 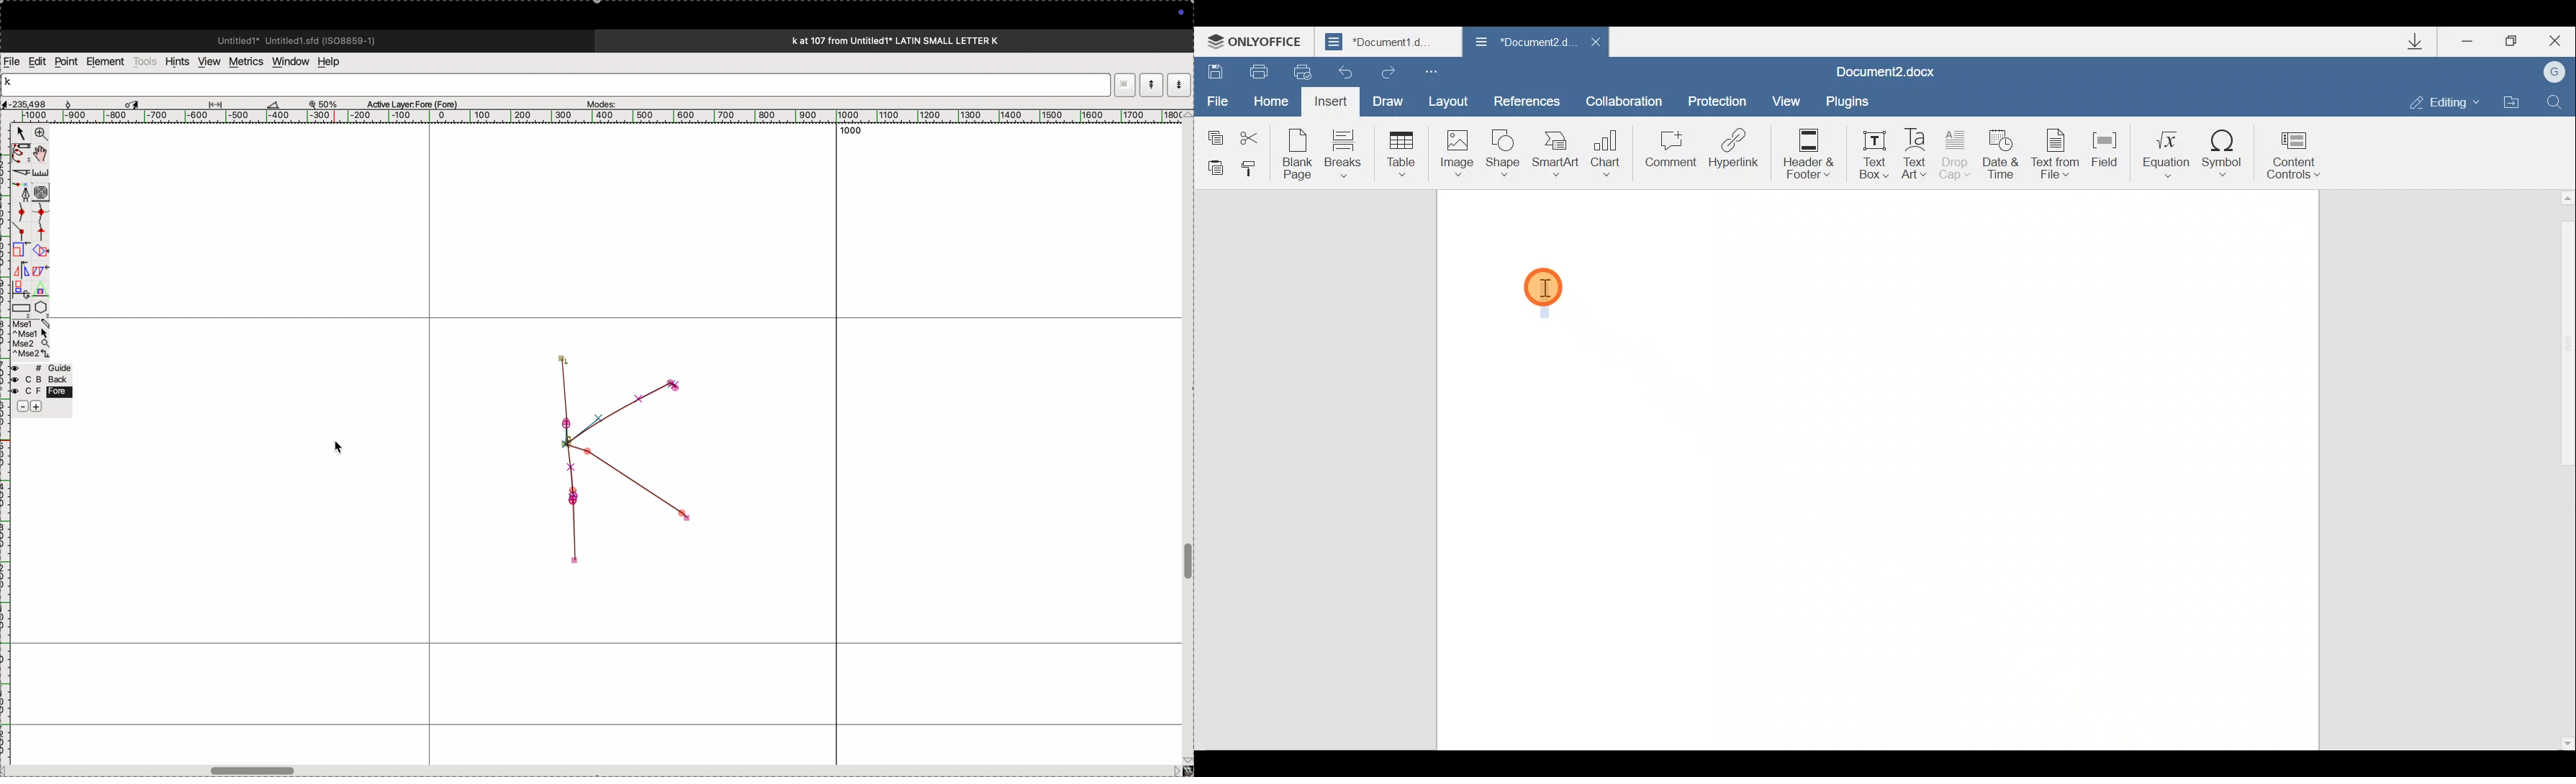 I want to click on mirror, so click(x=20, y=279).